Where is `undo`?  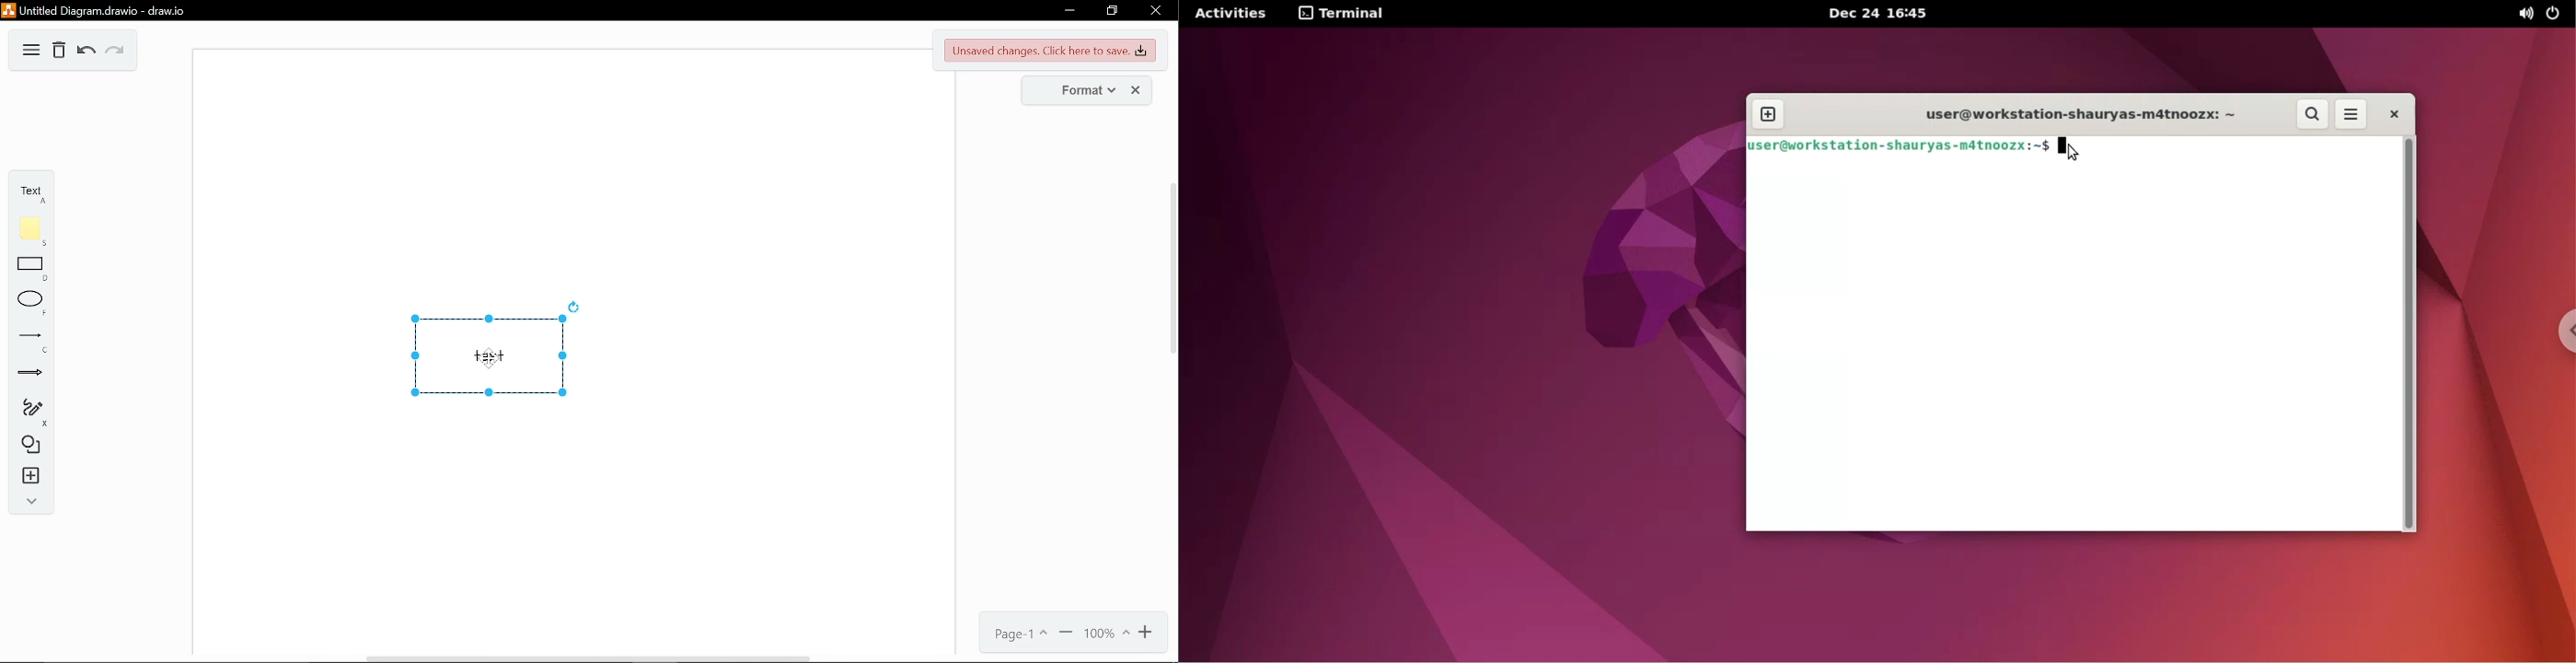
undo is located at coordinates (85, 52).